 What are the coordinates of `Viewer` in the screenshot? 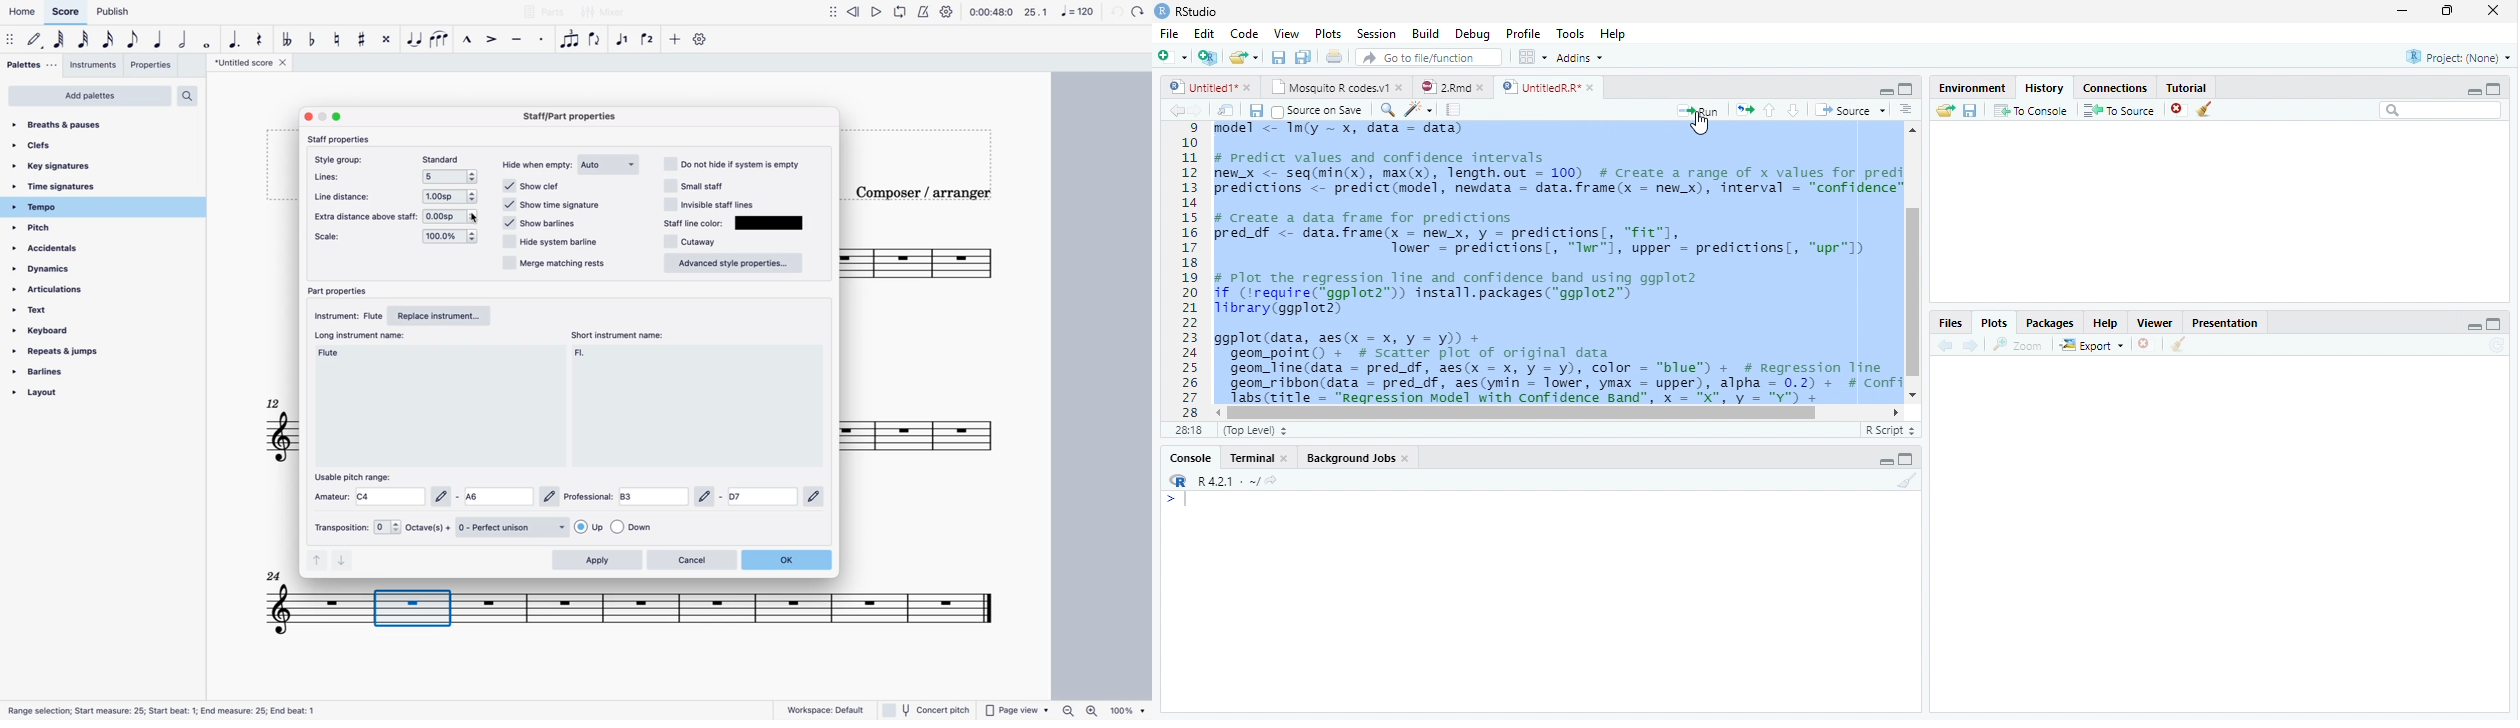 It's located at (2156, 325).